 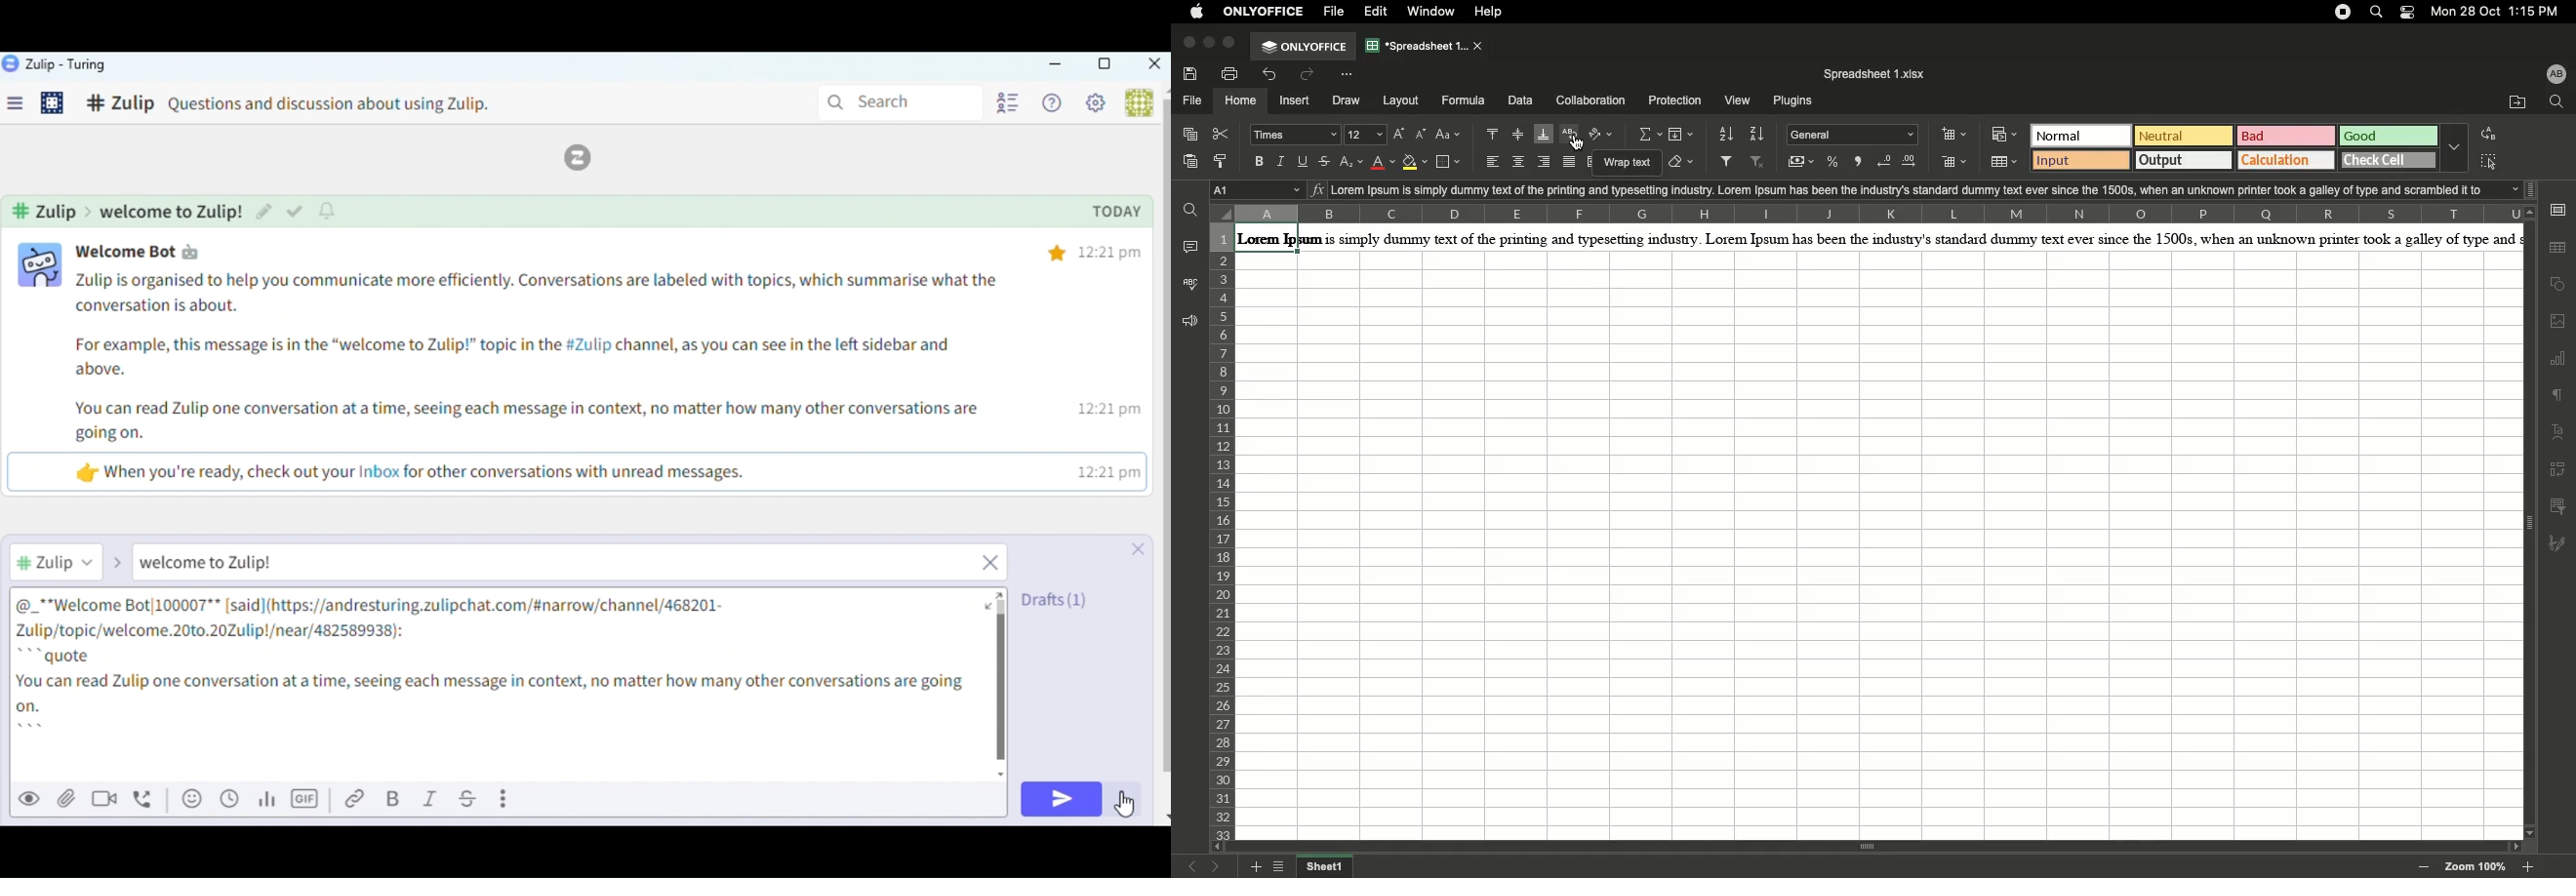 I want to click on time, so click(x=1112, y=363).